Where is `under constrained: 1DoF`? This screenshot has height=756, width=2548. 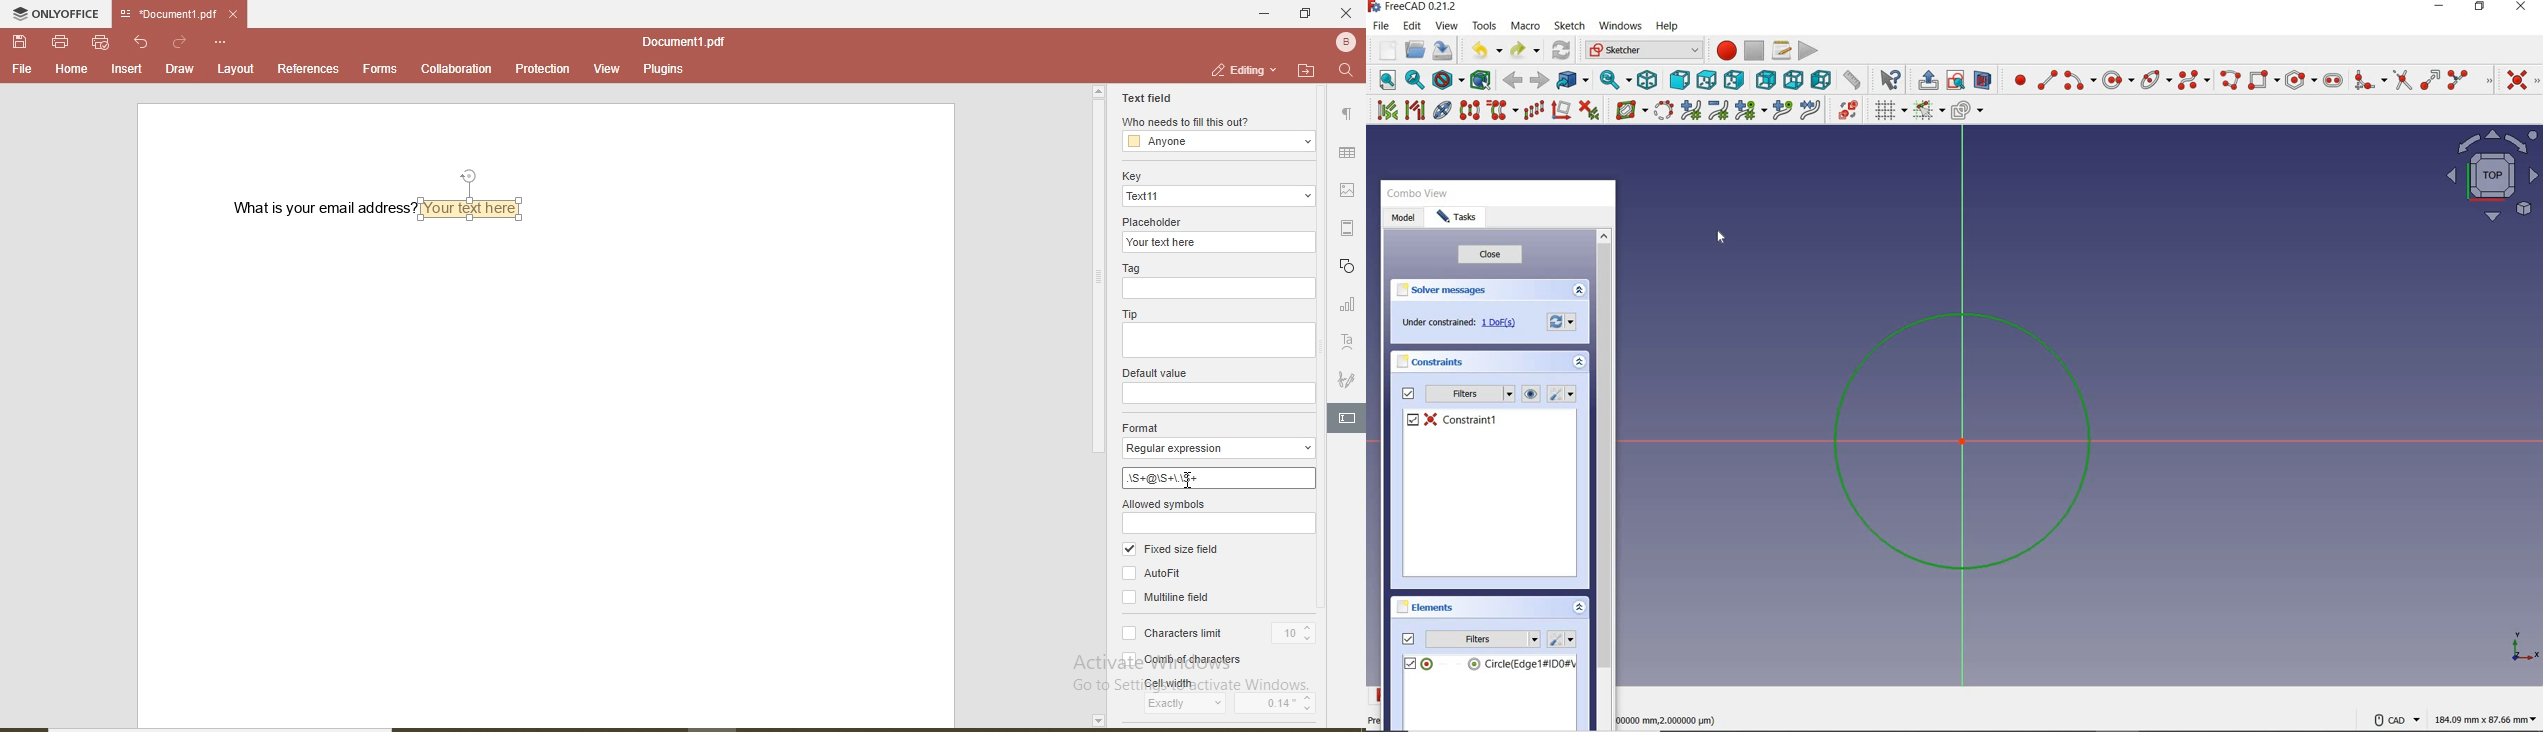 under constrained: 1DoF is located at coordinates (1461, 323).